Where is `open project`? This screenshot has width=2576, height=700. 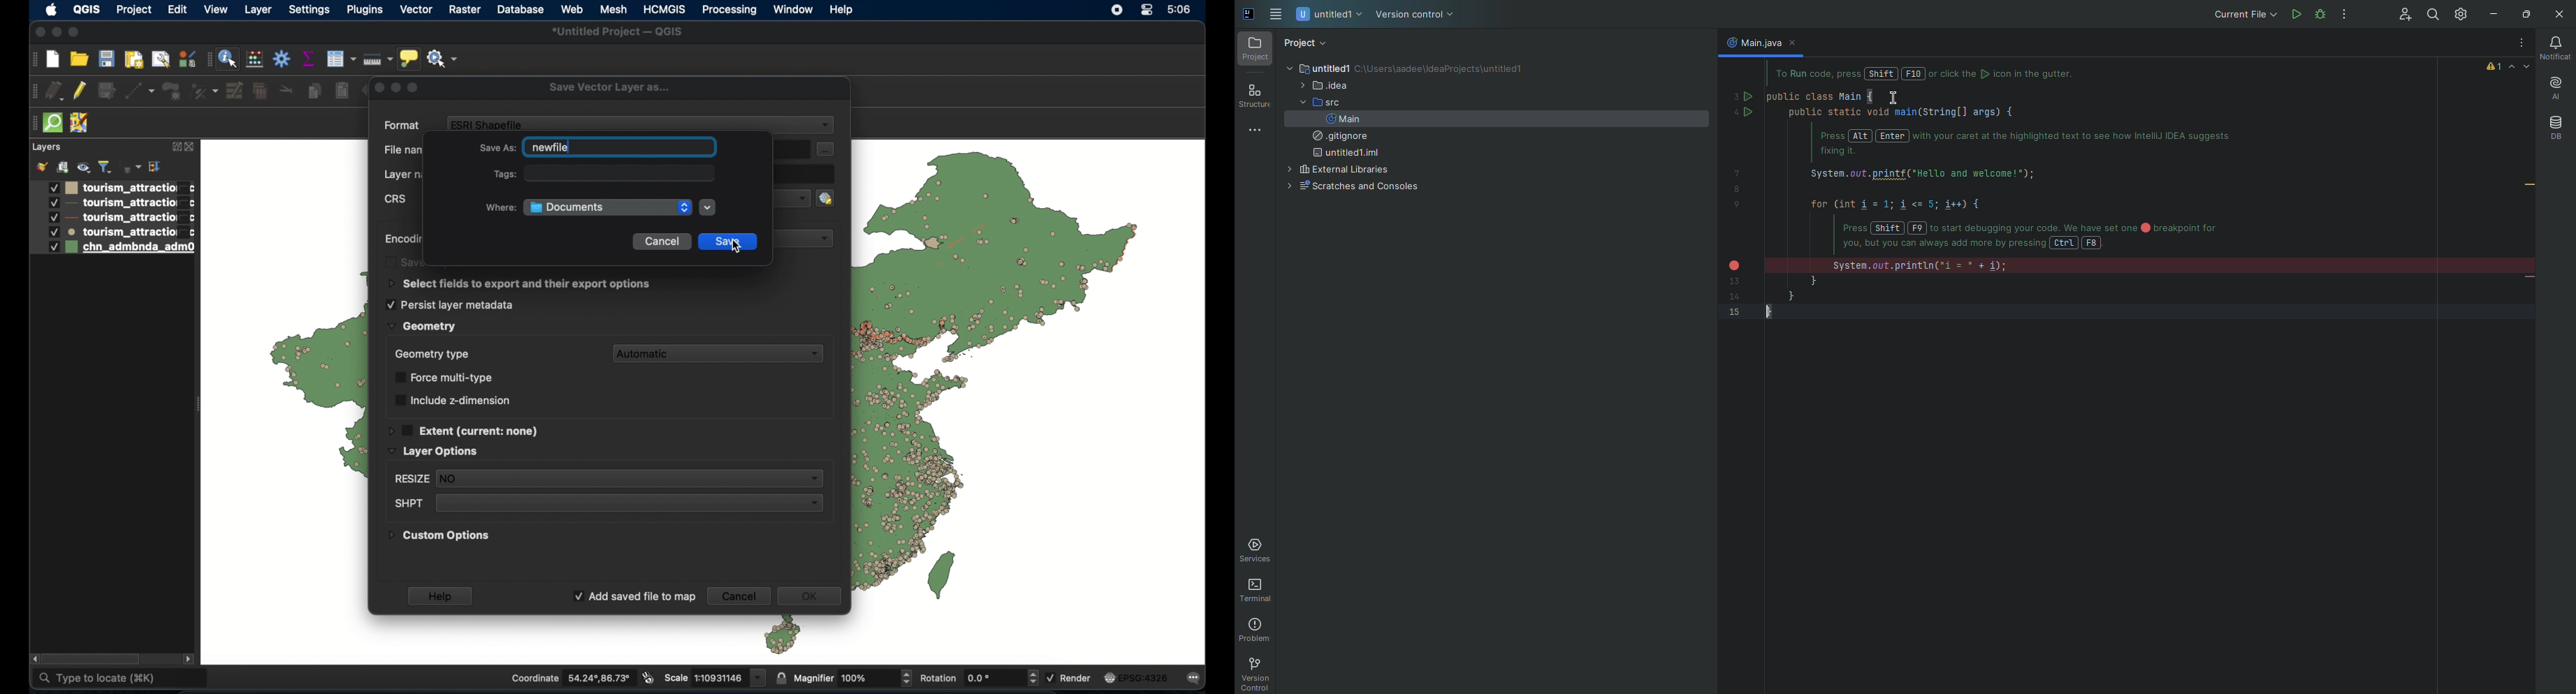
open project is located at coordinates (79, 58).